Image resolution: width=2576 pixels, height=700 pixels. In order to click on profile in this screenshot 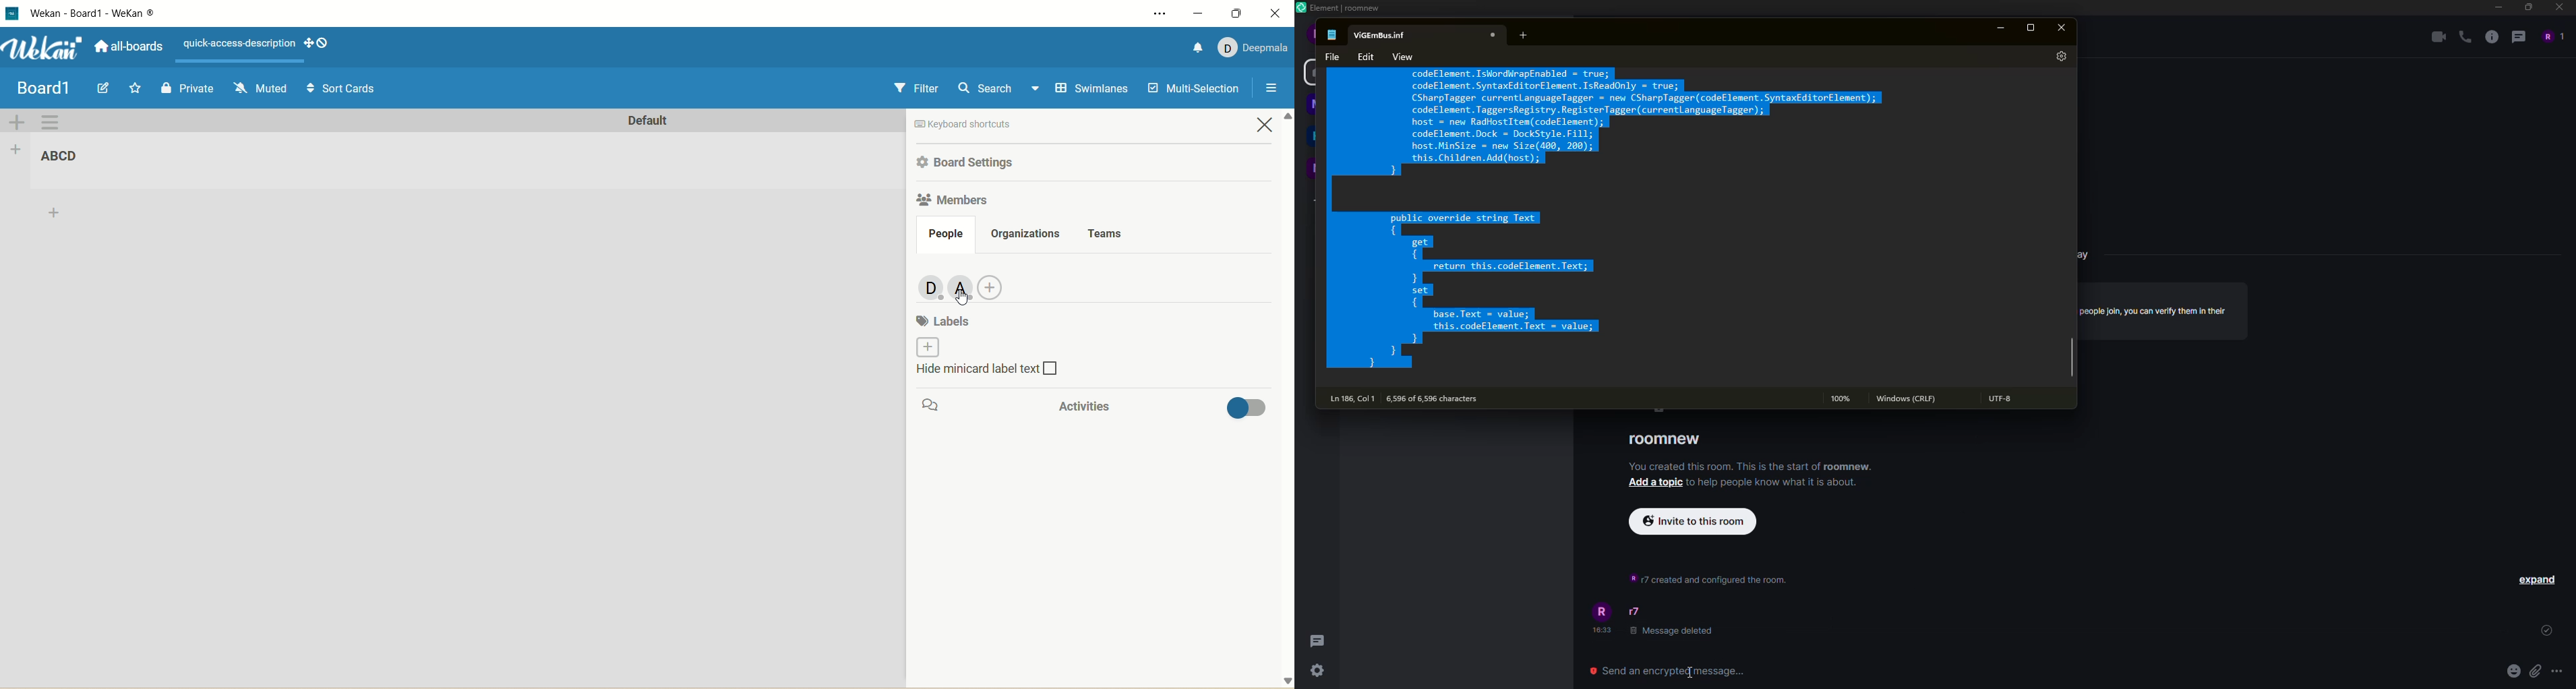, I will do `click(1604, 611)`.